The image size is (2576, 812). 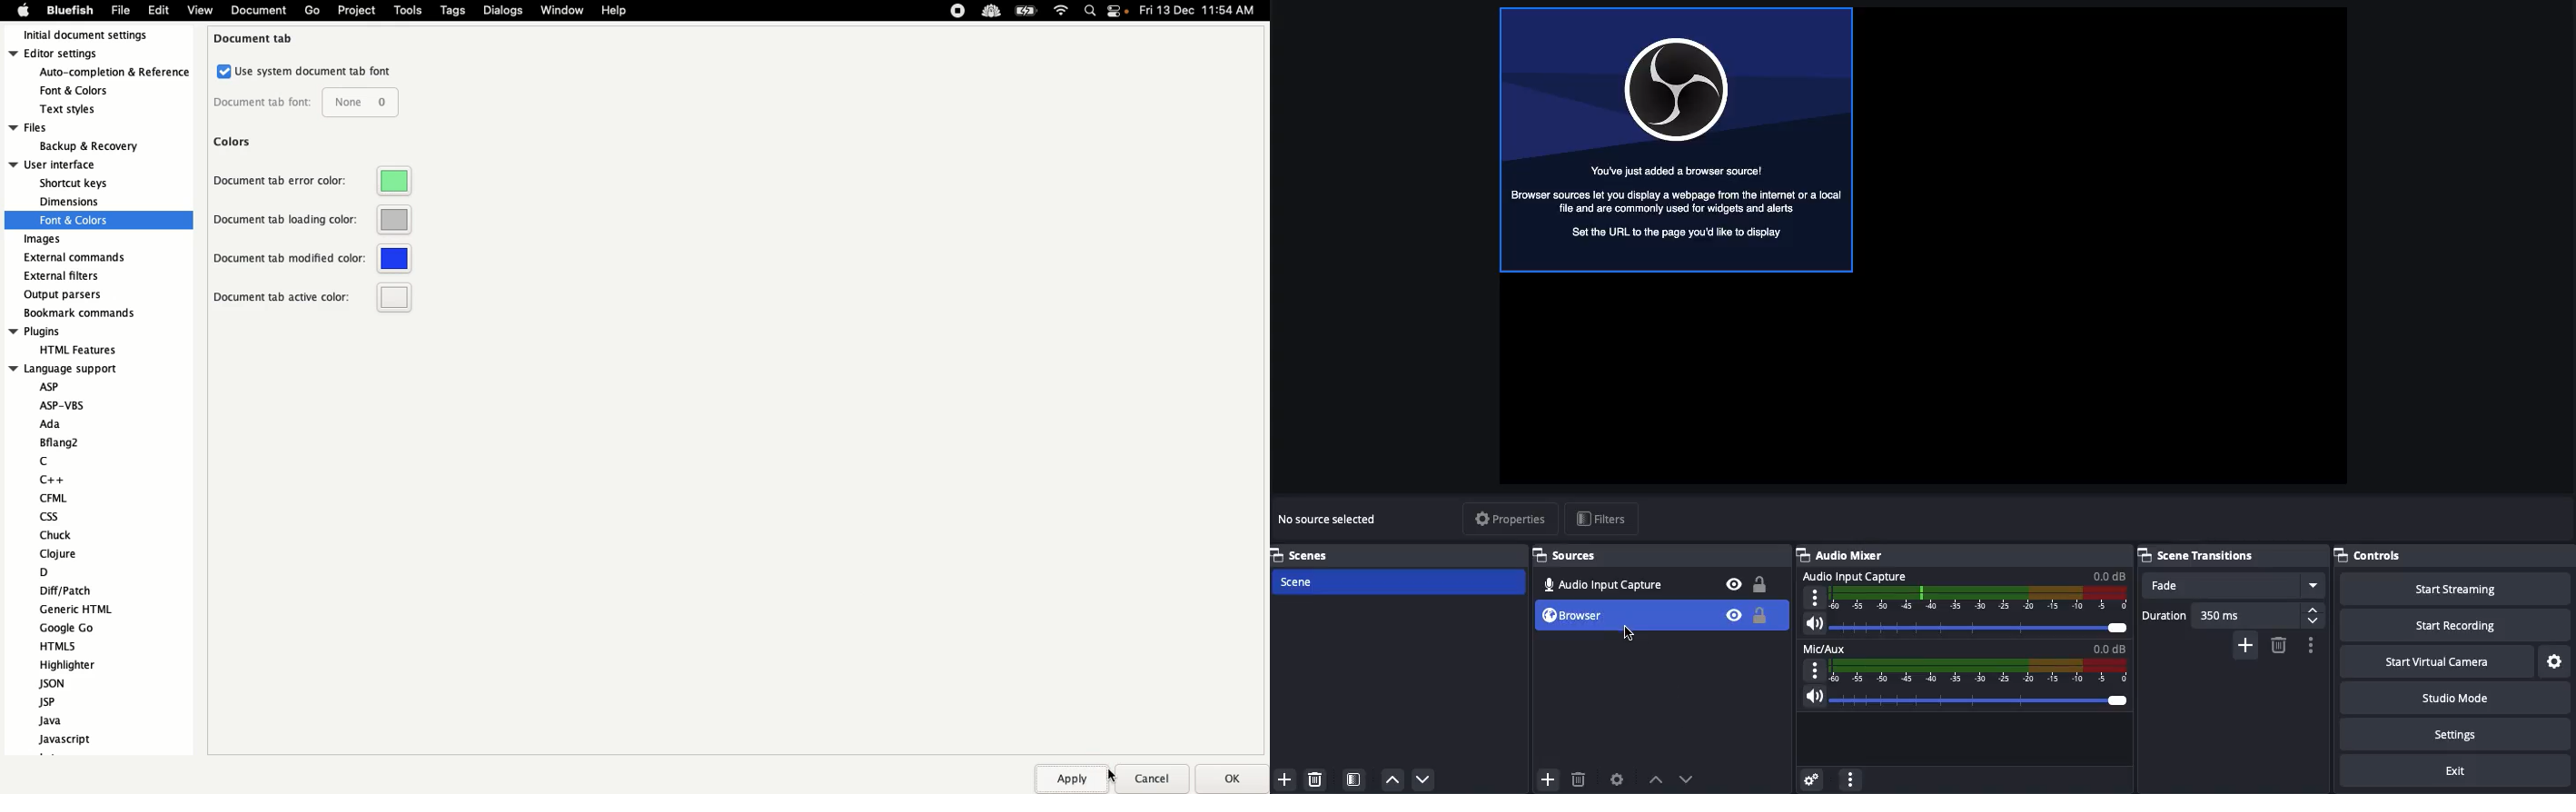 I want to click on Settings, so click(x=2452, y=734).